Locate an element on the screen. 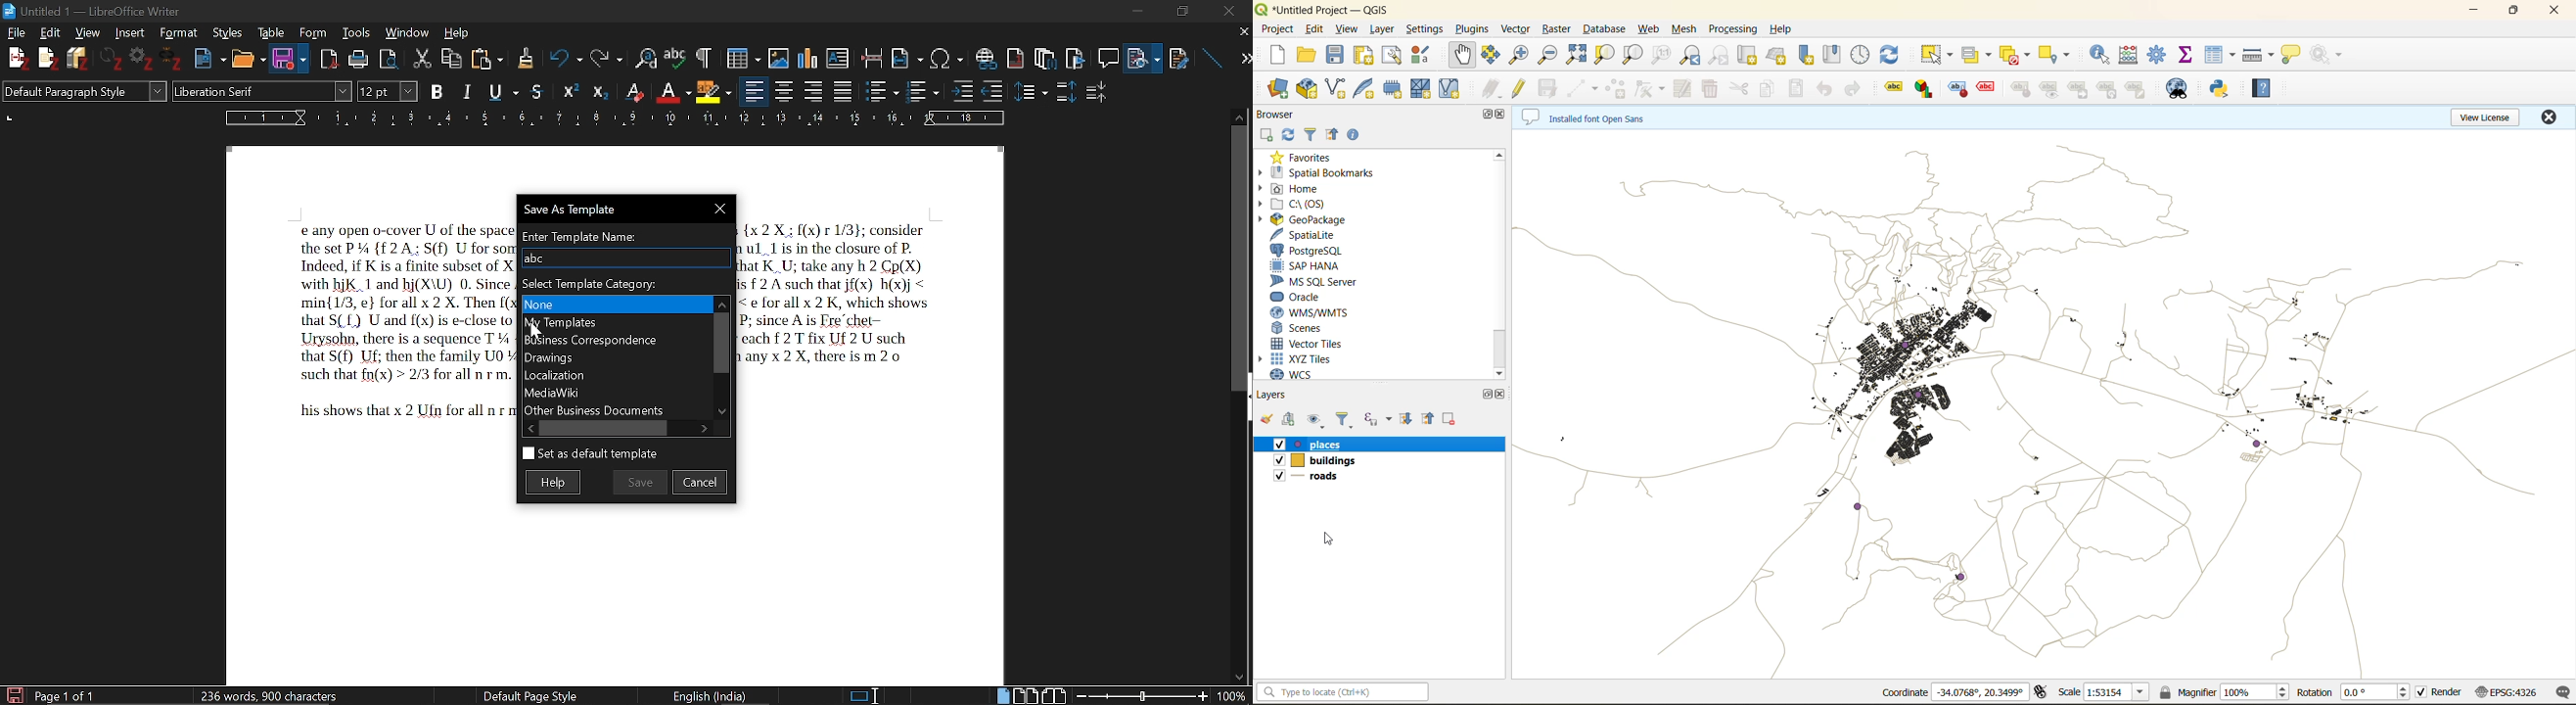 This screenshot has width=2576, height=728. edits is located at coordinates (1491, 90).